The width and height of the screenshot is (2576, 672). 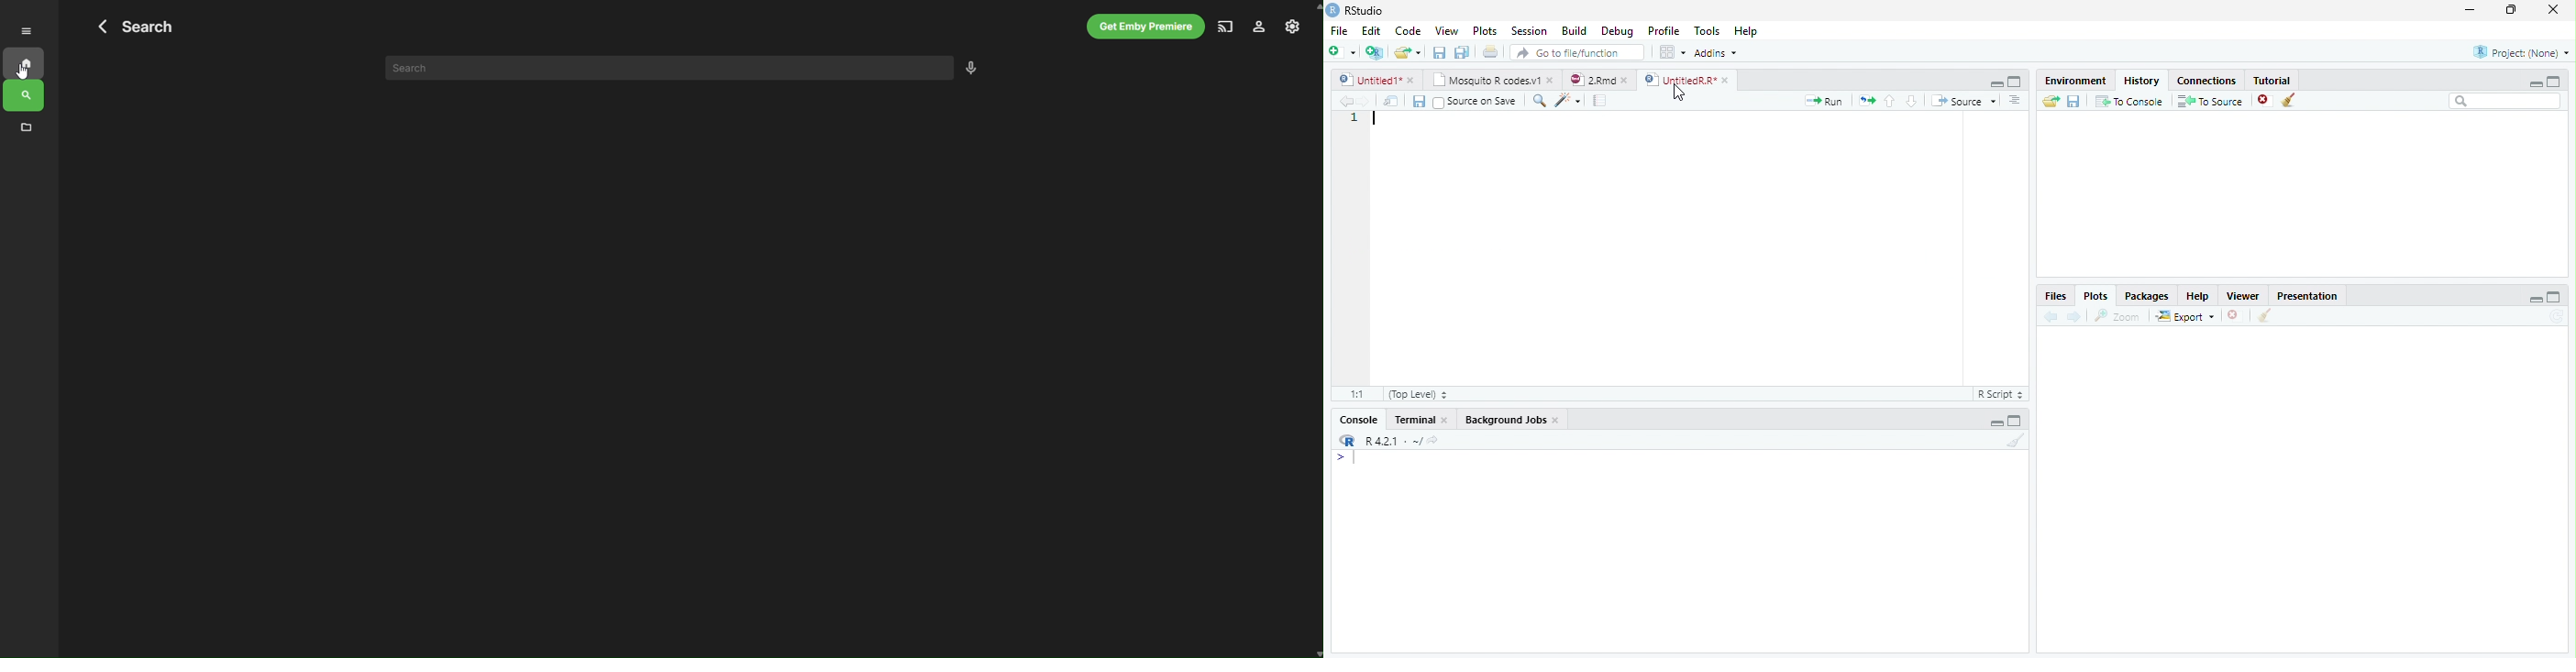 What do you see at coordinates (1911, 101) in the screenshot?
I see `Go to next section/chunk` at bounding box center [1911, 101].